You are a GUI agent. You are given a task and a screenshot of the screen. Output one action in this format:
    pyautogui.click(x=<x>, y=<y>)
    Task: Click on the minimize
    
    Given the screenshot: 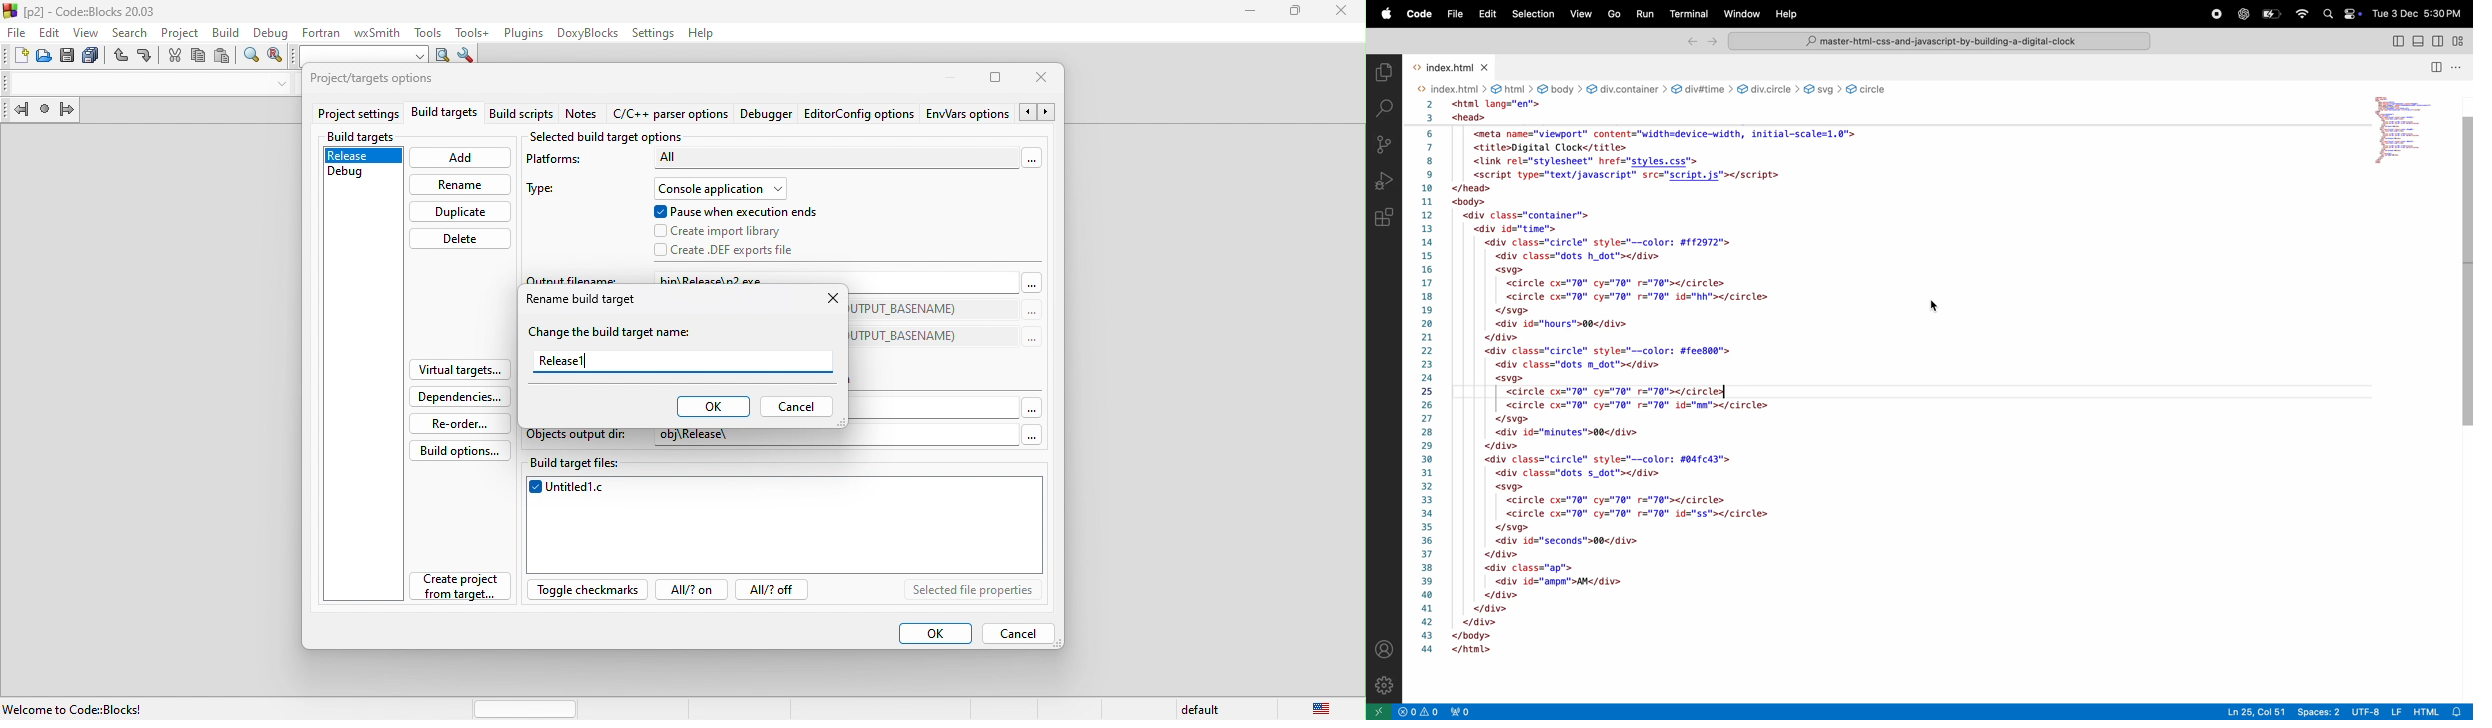 What is the action you would take?
    pyautogui.click(x=1251, y=12)
    